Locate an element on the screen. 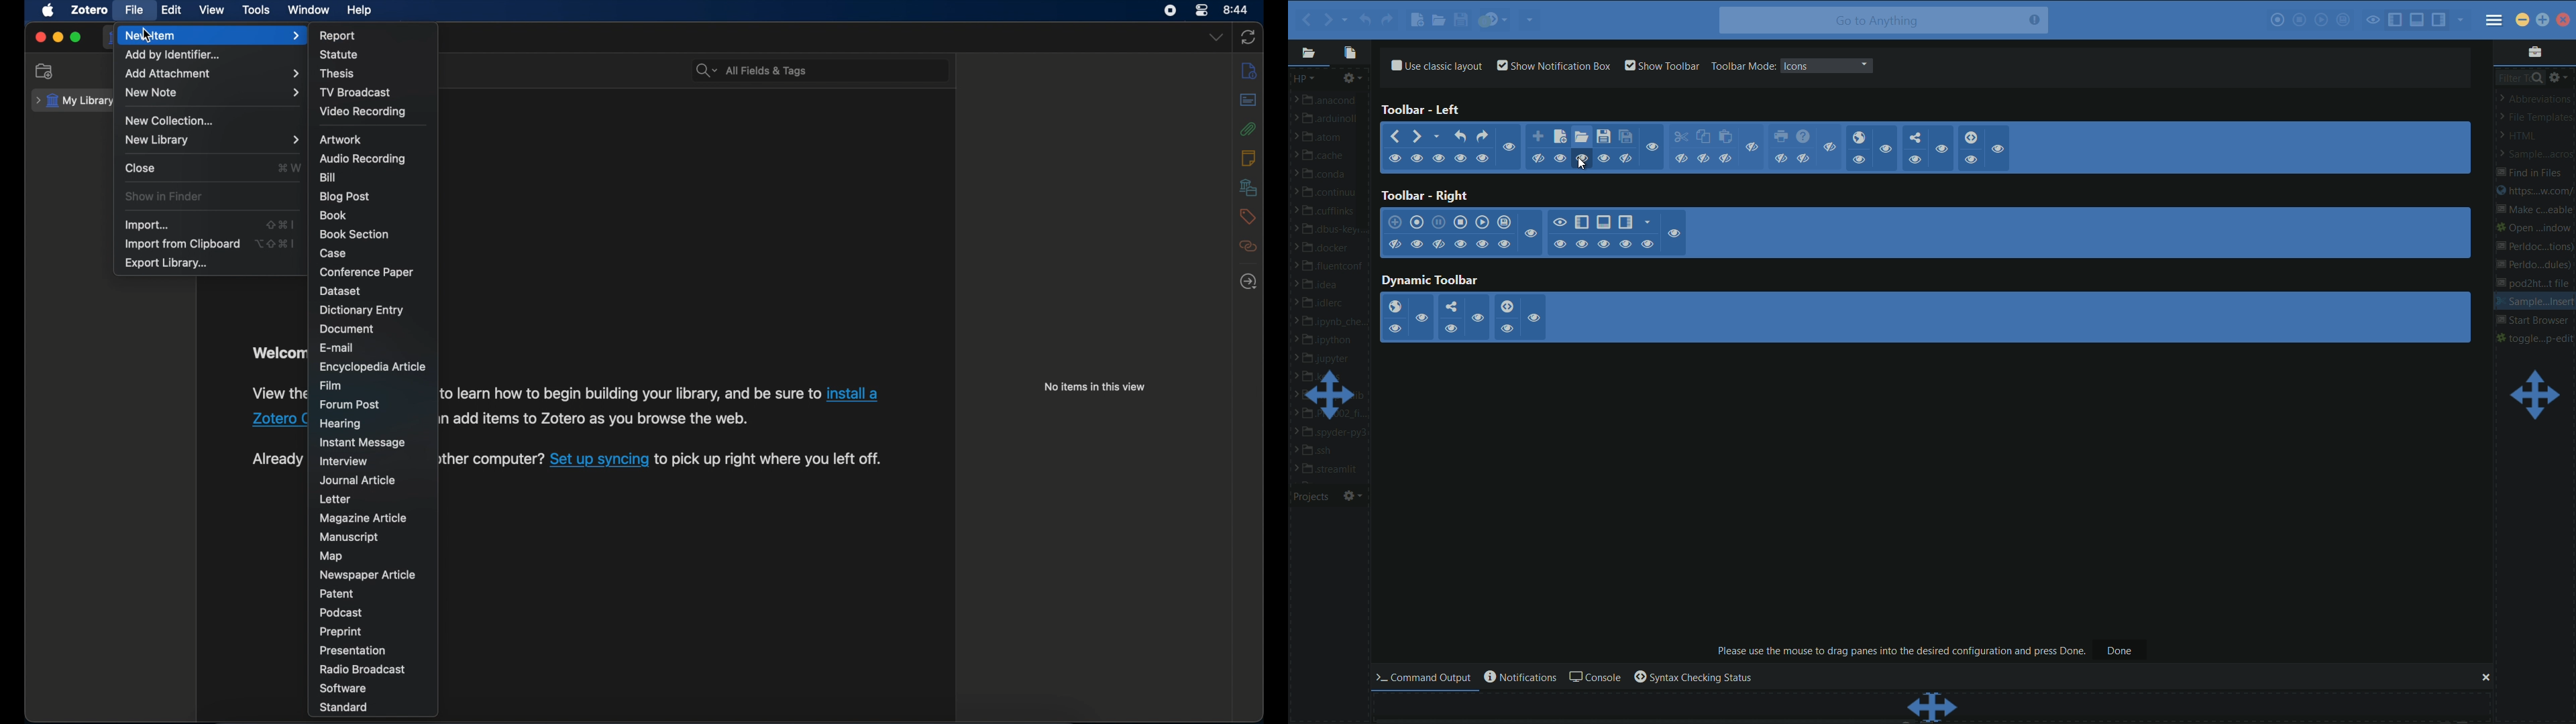 The width and height of the screenshot is (2576, 728). document is located at coordinates (346, 328).